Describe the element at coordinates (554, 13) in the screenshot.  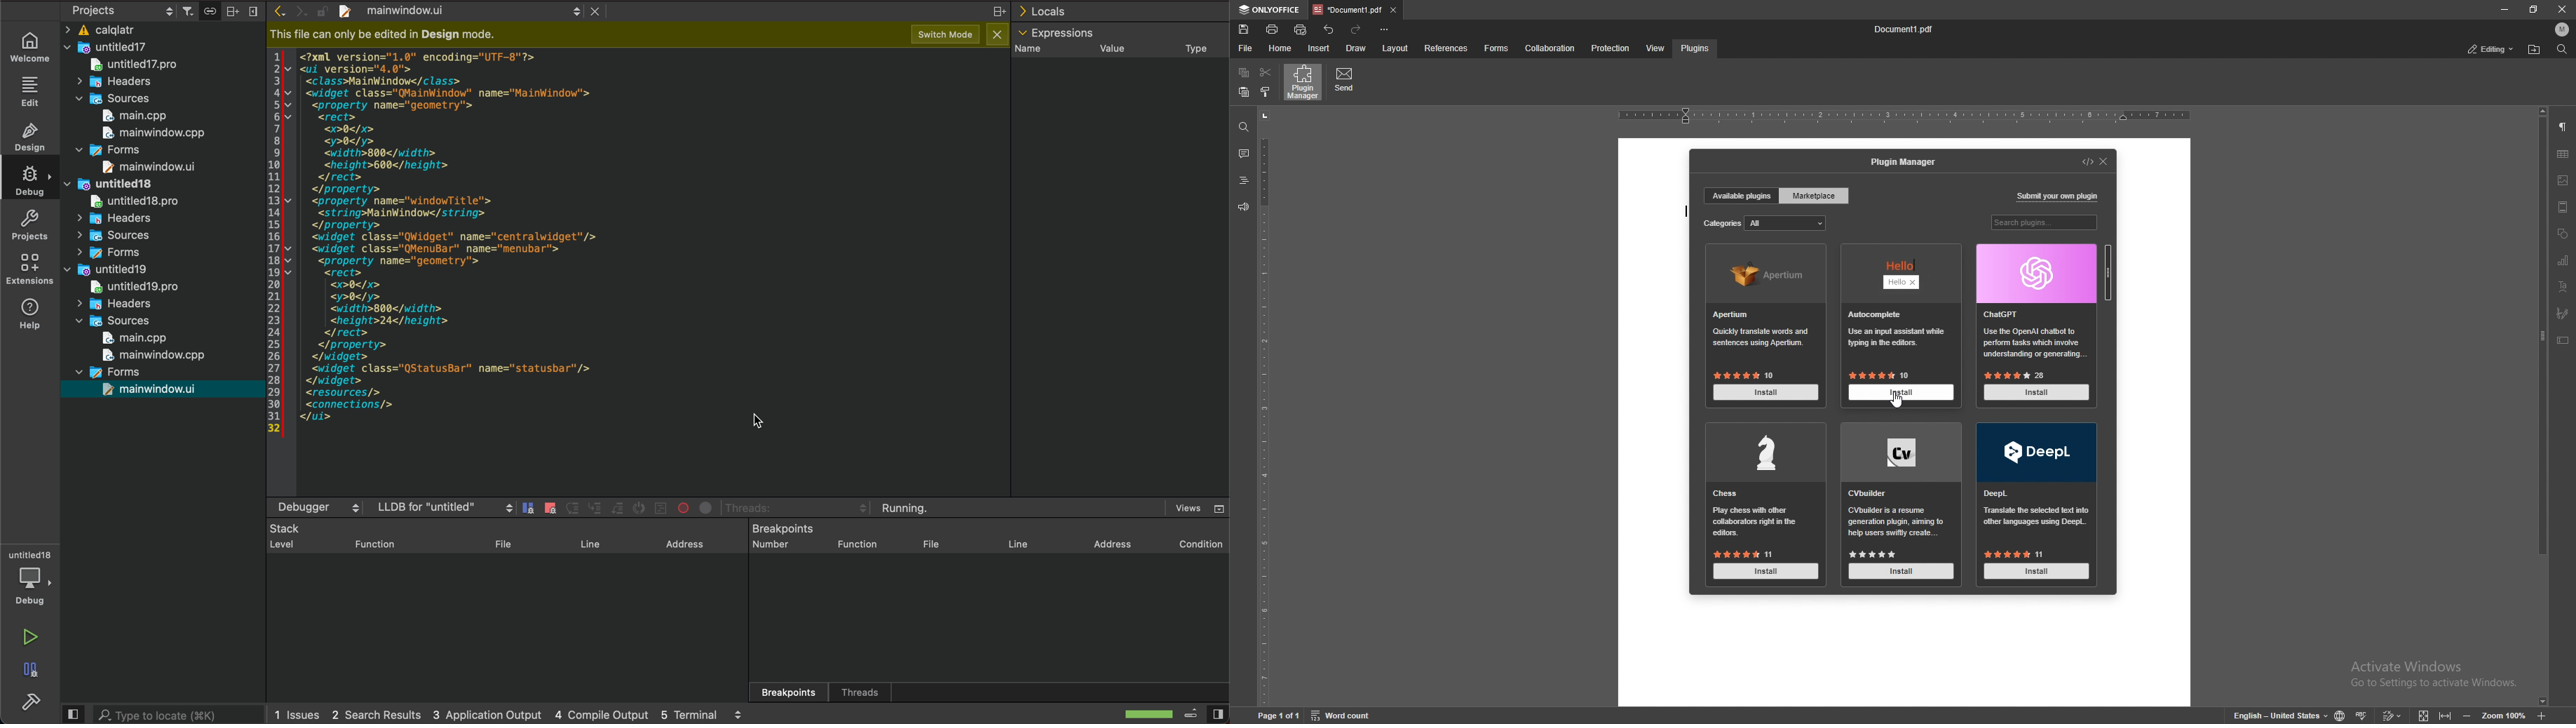
I see `up and down arrow` at that location.